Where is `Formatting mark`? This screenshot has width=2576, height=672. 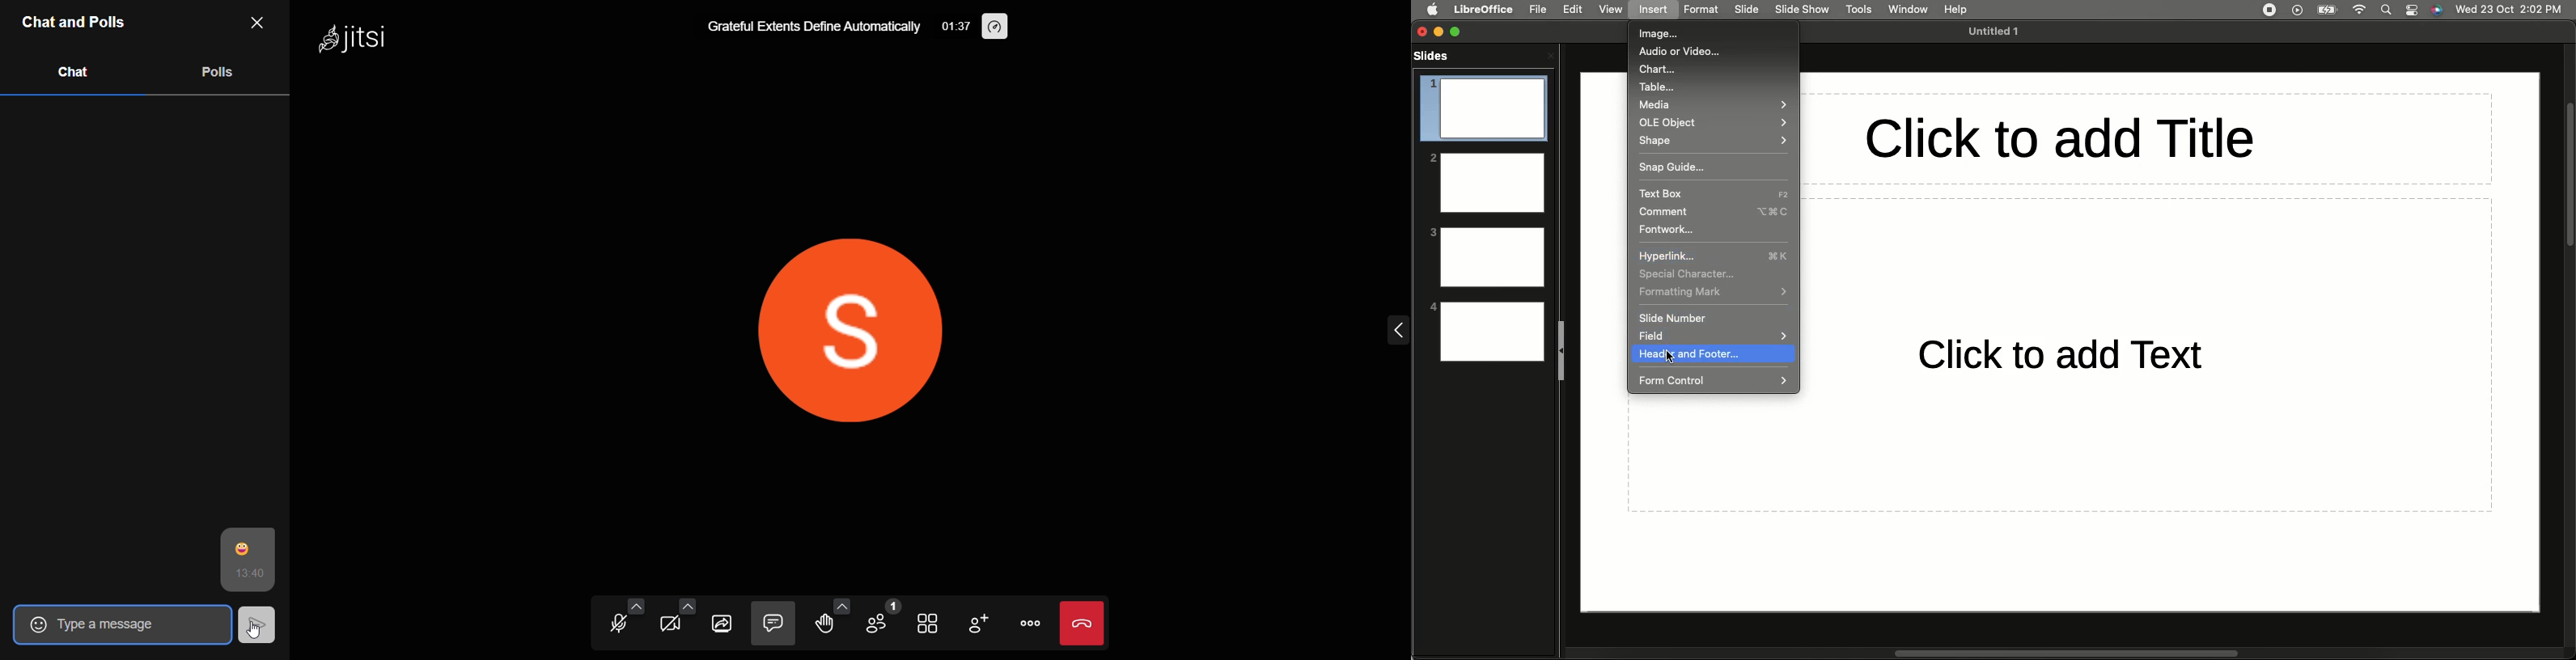 Formatting mark is located at coordinates (1714, 294).